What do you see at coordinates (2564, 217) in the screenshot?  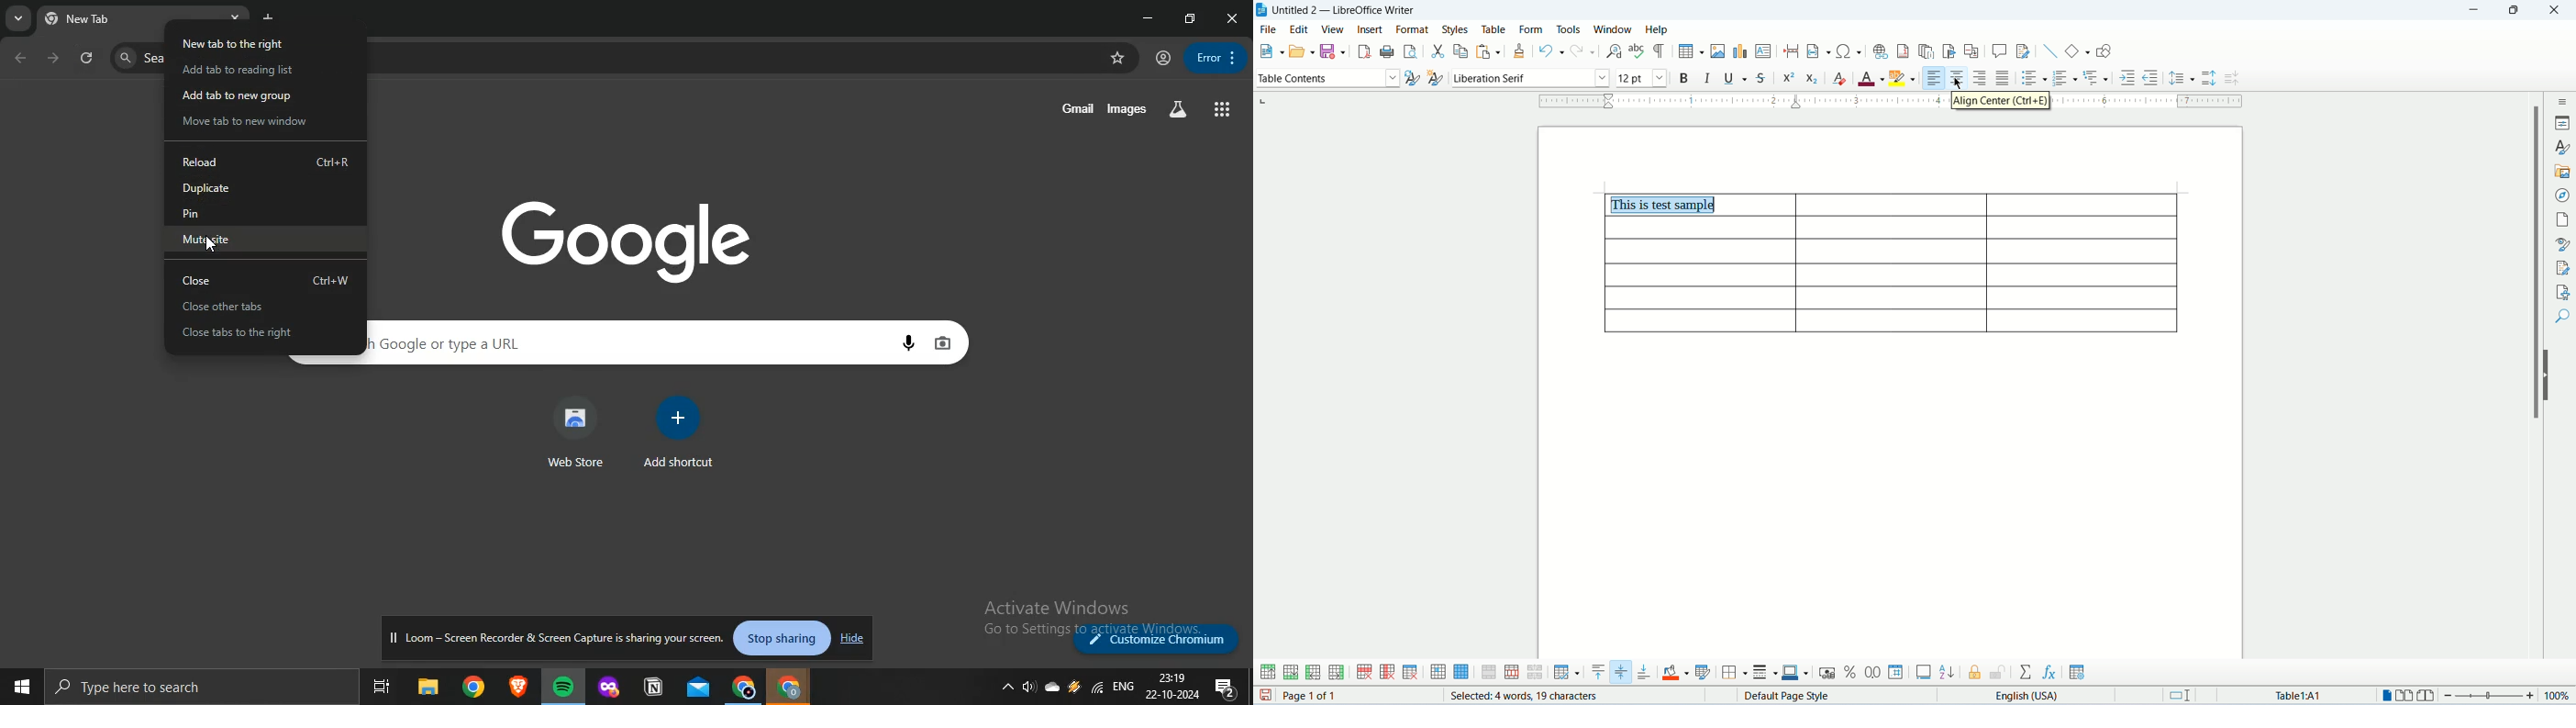 I see `page` at bounding box center [2564, 217].